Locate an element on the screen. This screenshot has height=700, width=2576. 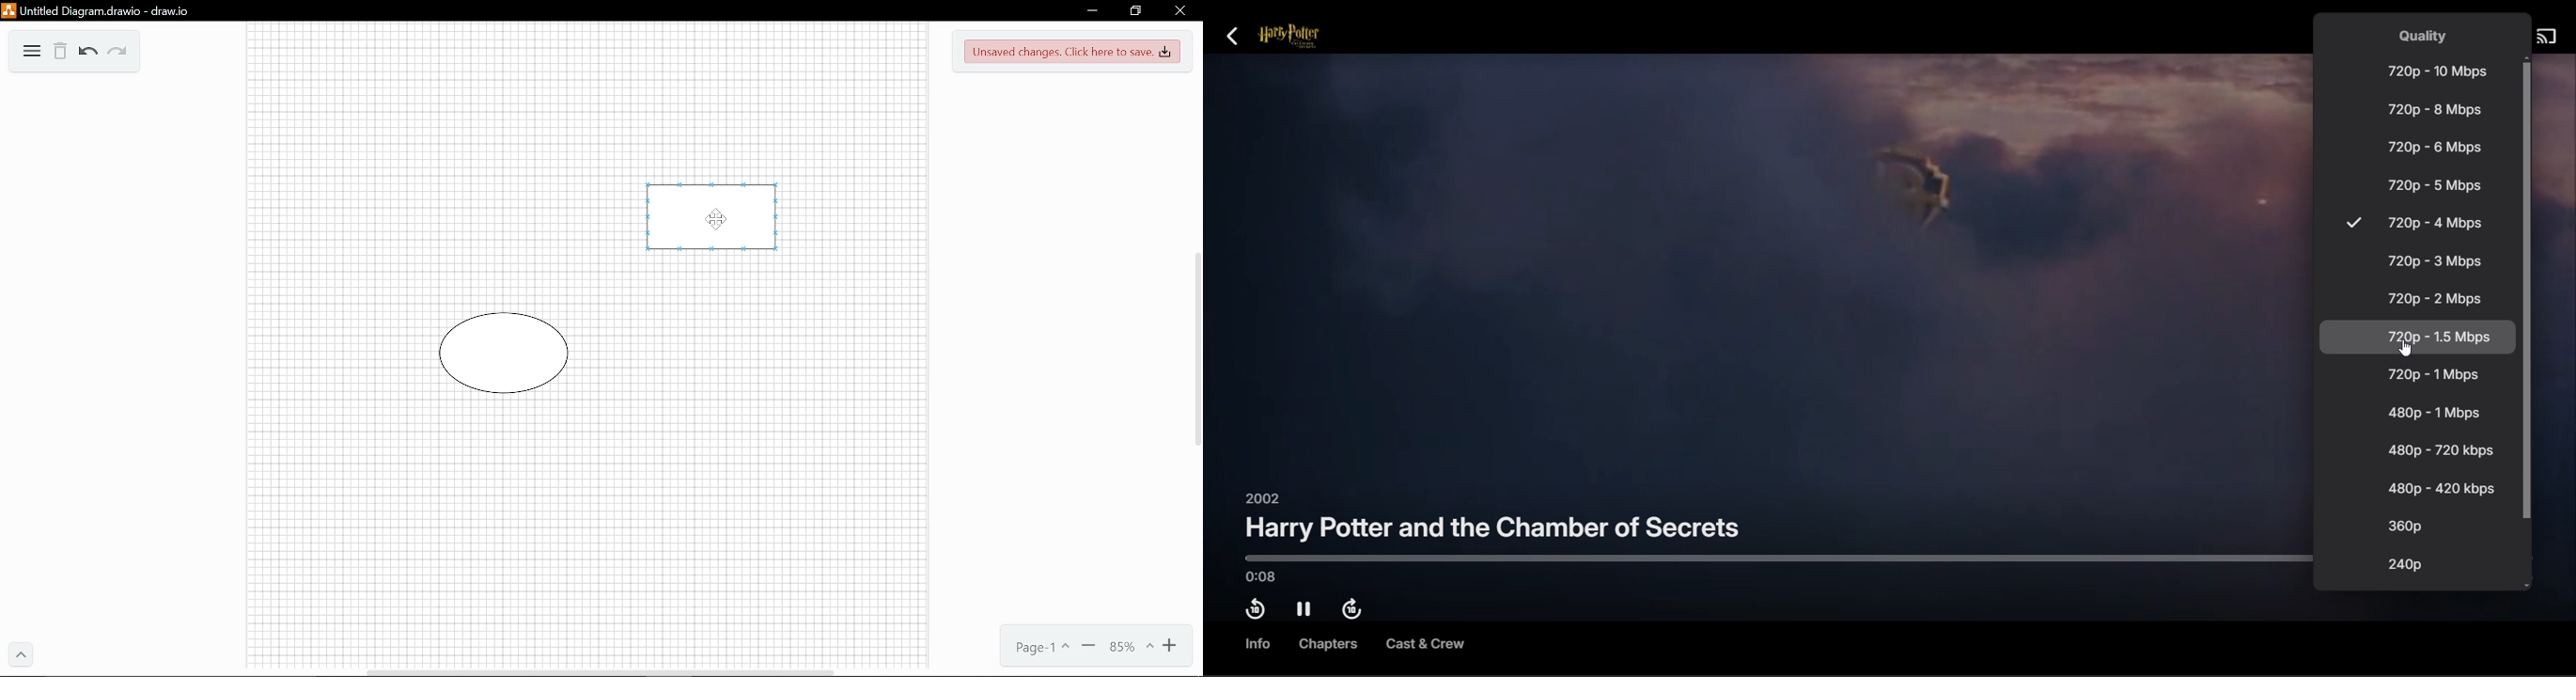
Diagrams is located at coordinates (32, 54).